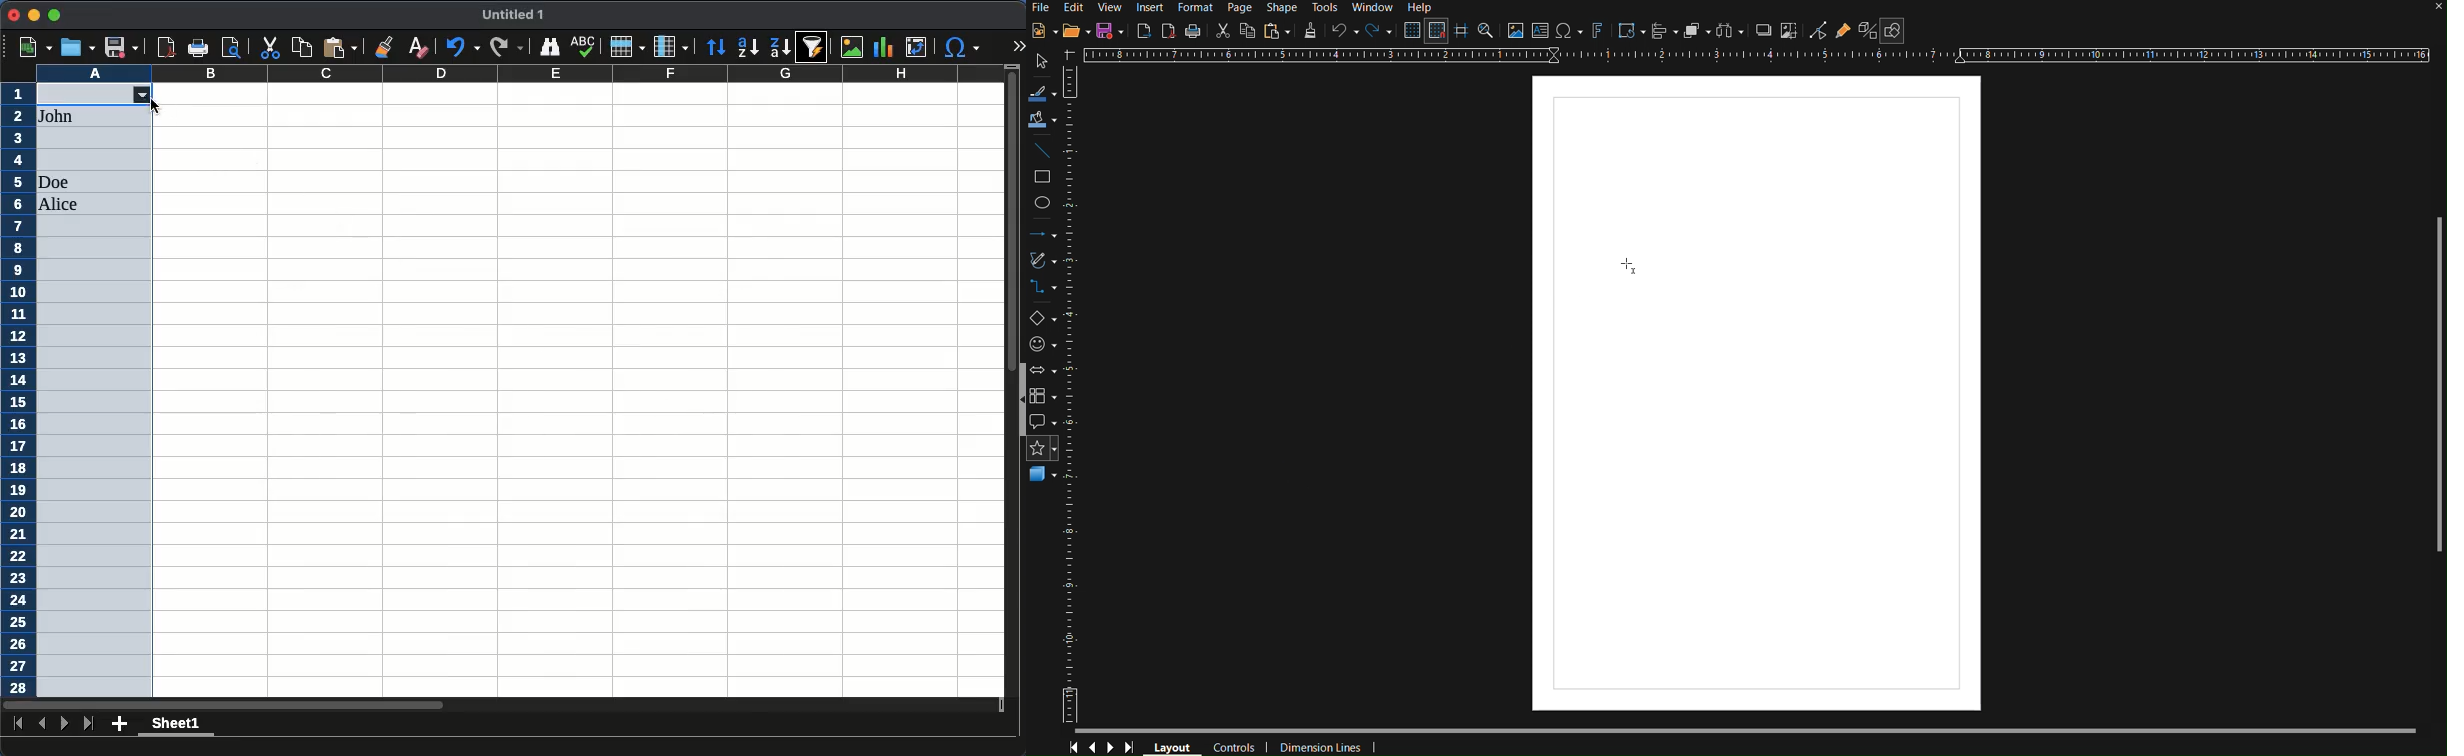  Describe the element at coordinates (1076, 394) in the screenshot. I see `Vertical Ruler` at that location.